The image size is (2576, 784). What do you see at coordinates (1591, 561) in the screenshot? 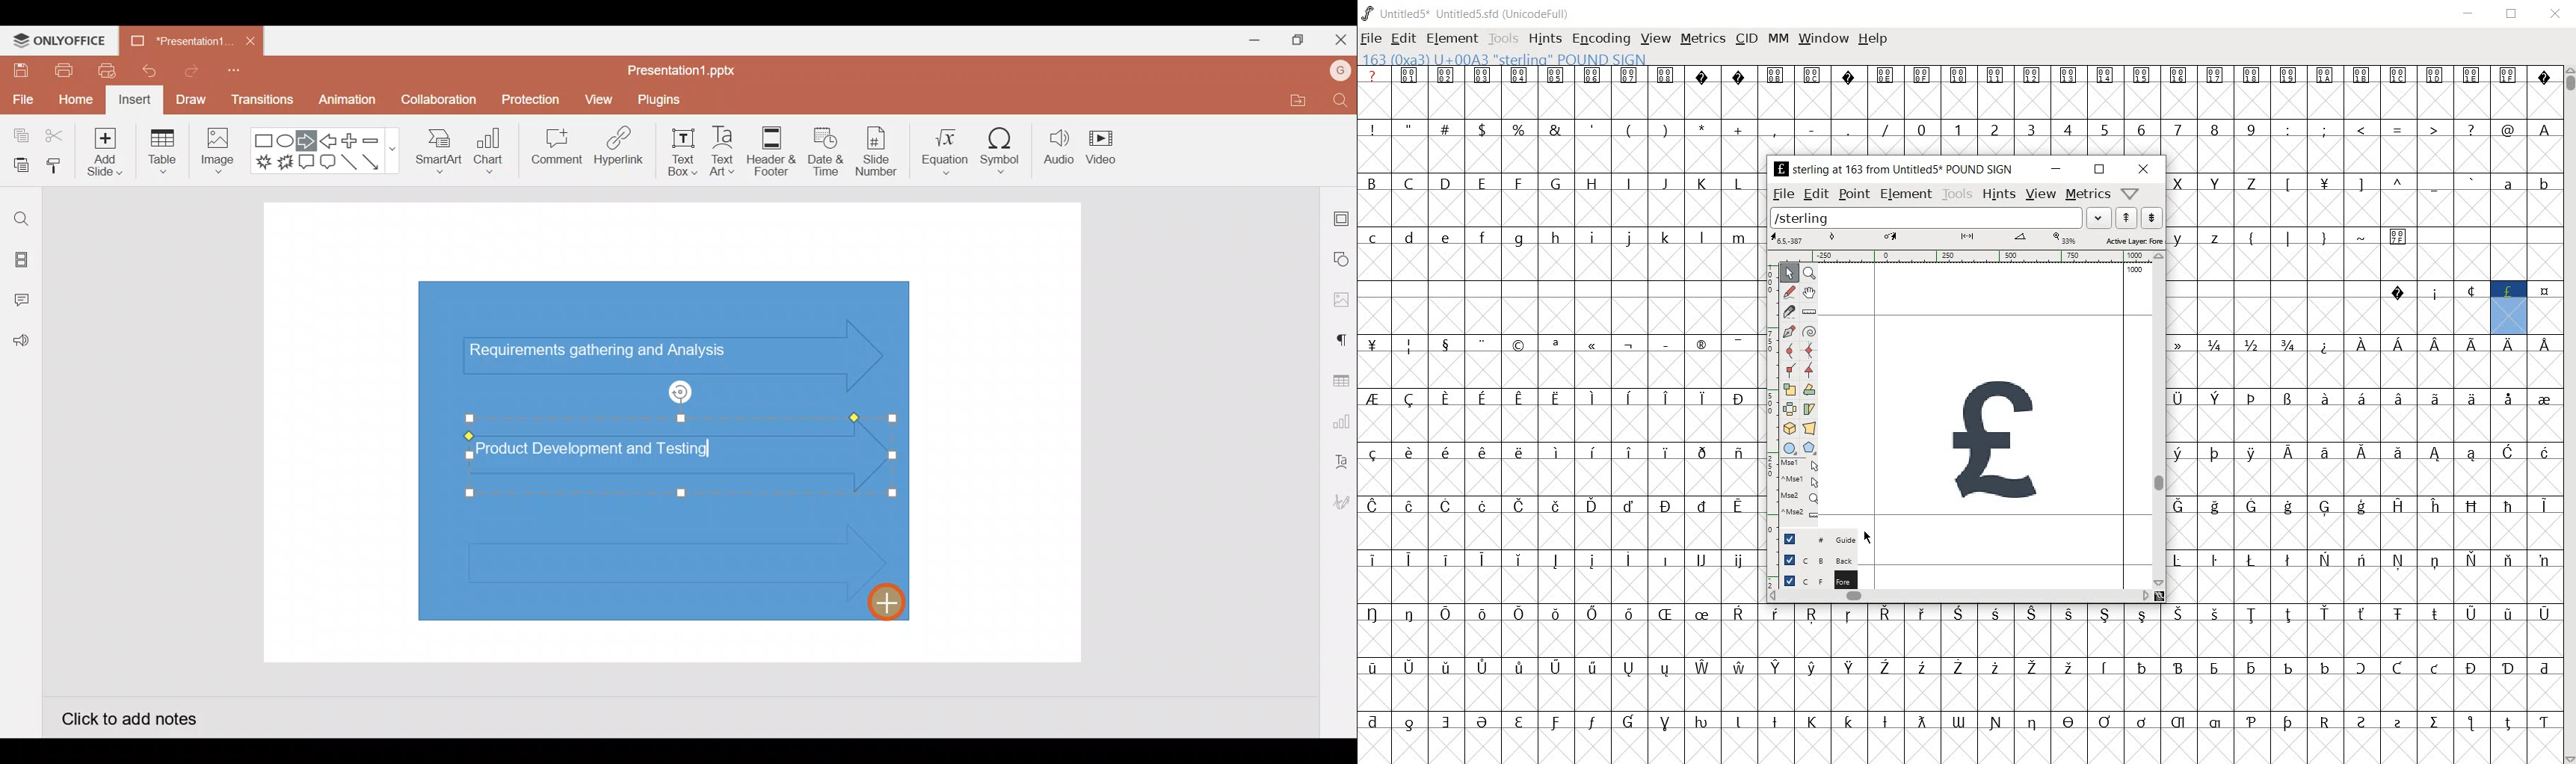
I see `Symbol` at bounding box center [1591, 561].